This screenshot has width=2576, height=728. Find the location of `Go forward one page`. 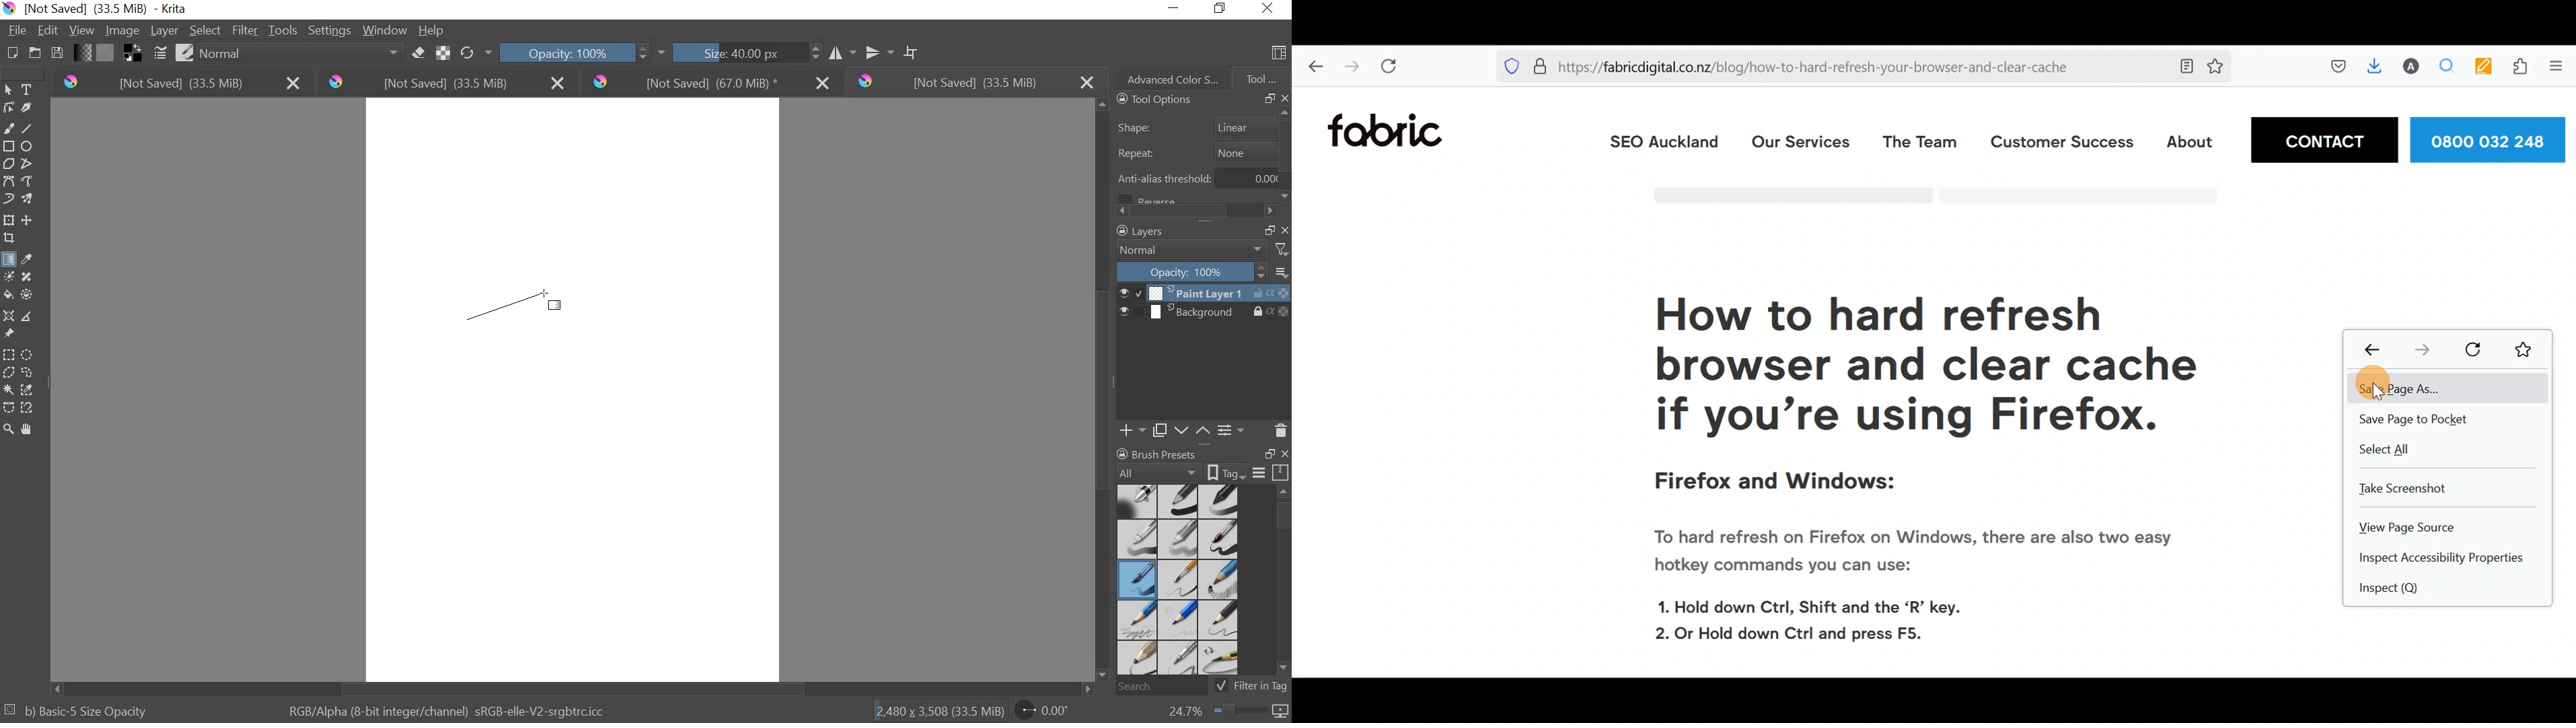

Go forward one page is located at coordinates (1349, 67).